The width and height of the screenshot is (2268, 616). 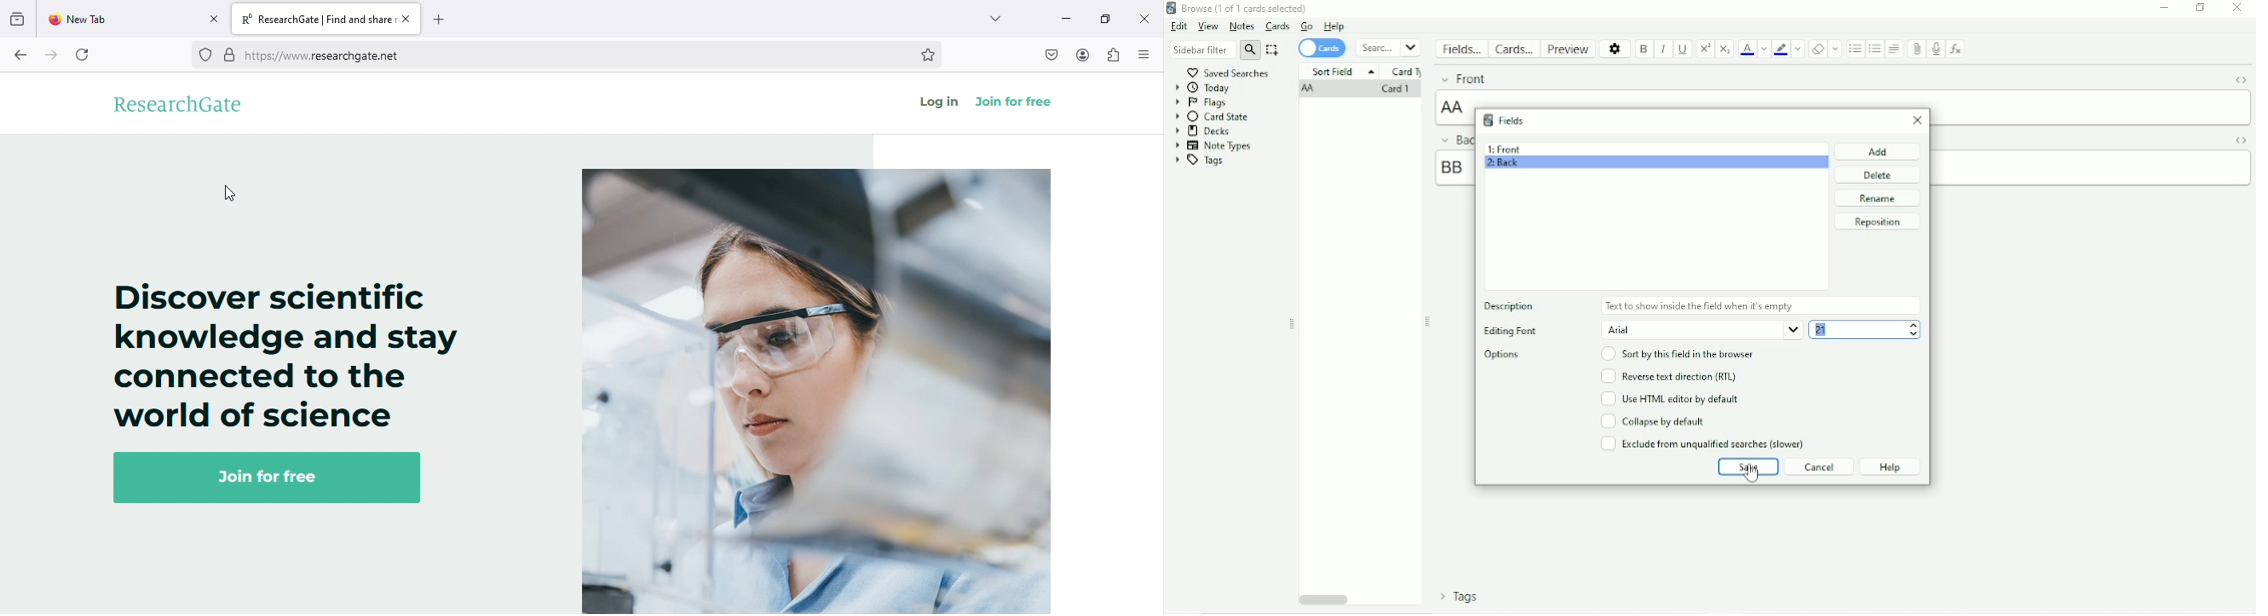 I want to click on Select formatting to remove, so click(x=1836, y=48).